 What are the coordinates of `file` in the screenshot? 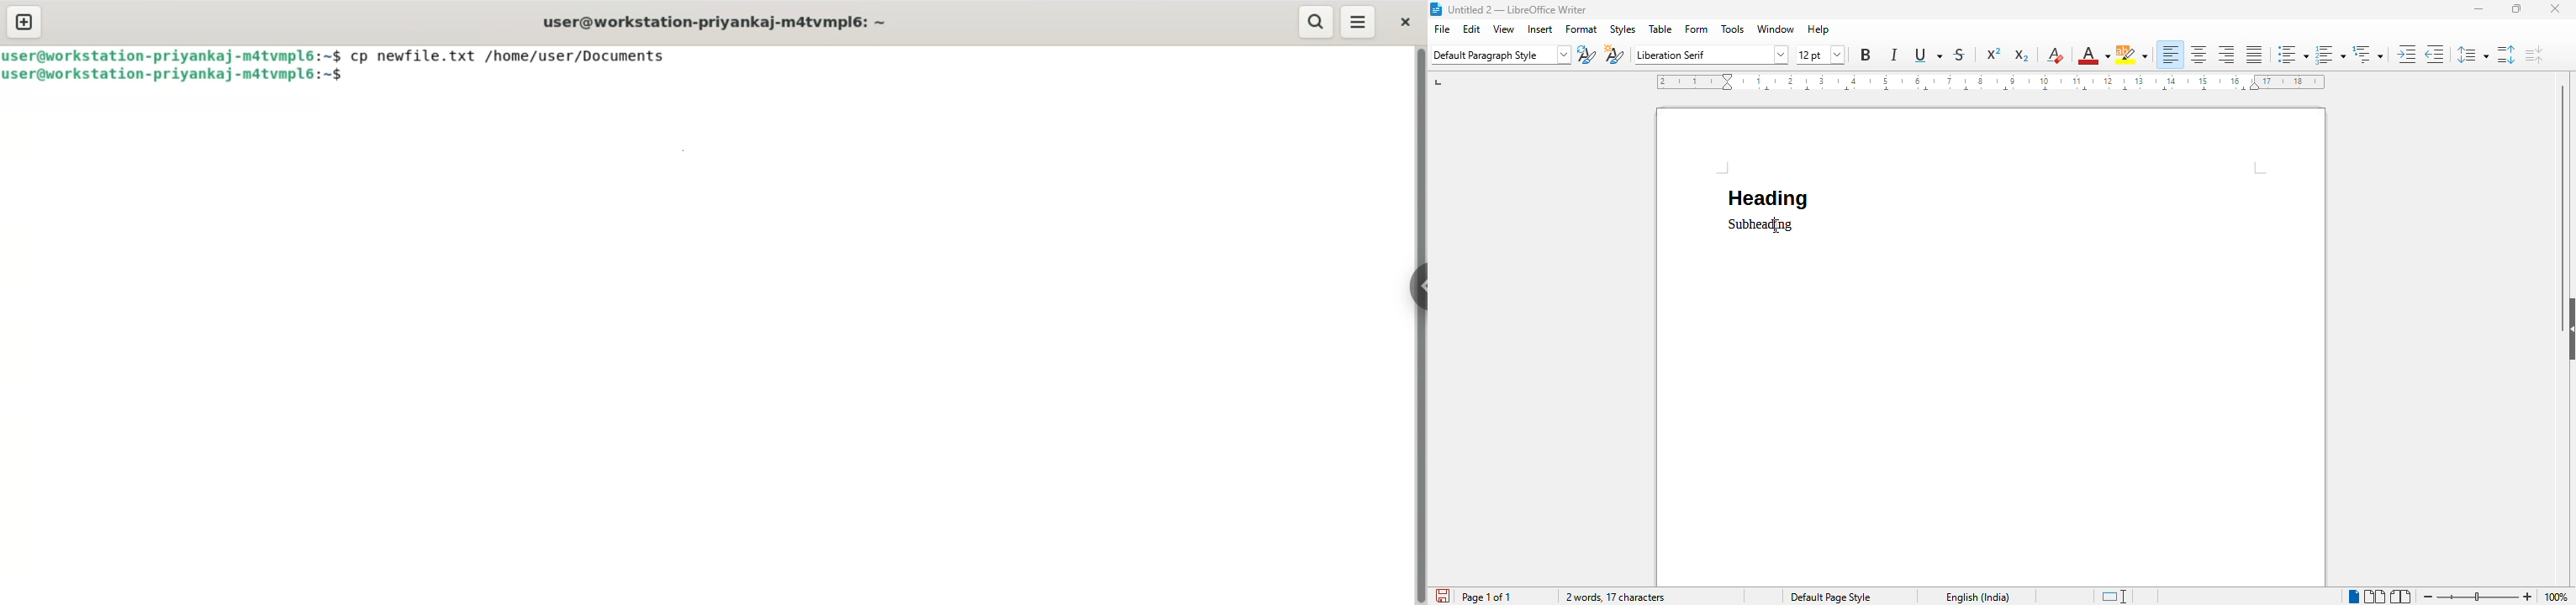 It's located at (1442, 29).